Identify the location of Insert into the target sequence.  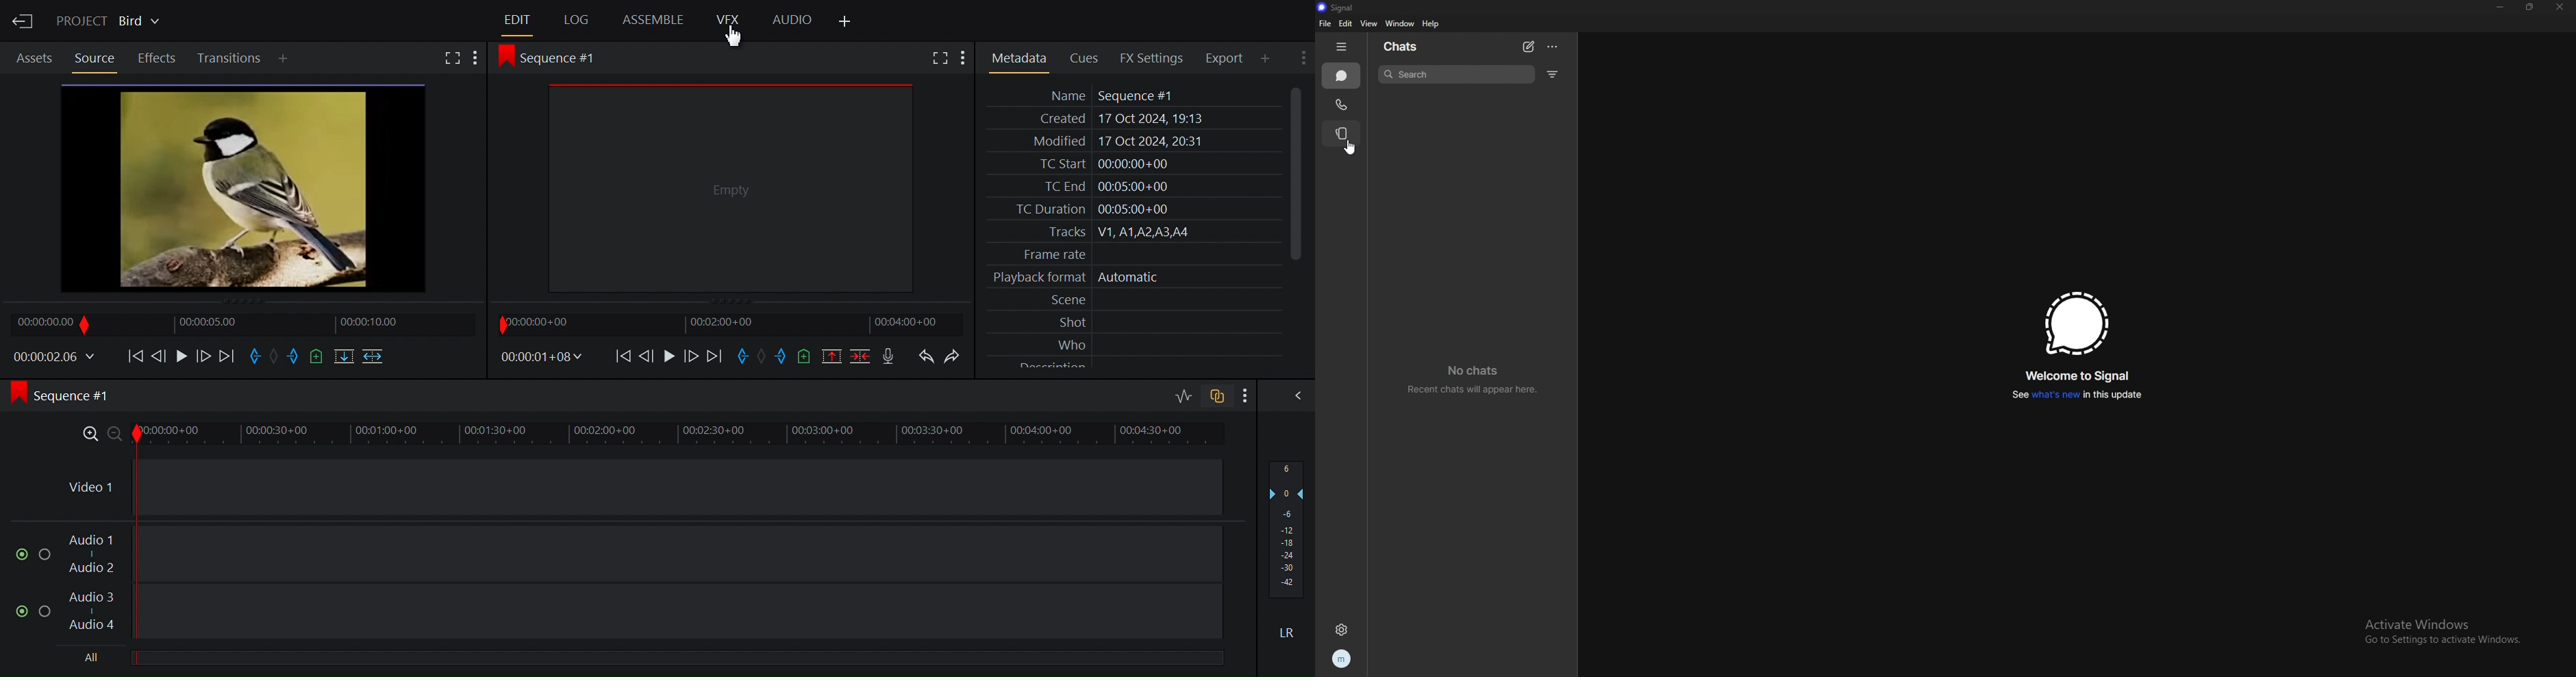
(375, 358).